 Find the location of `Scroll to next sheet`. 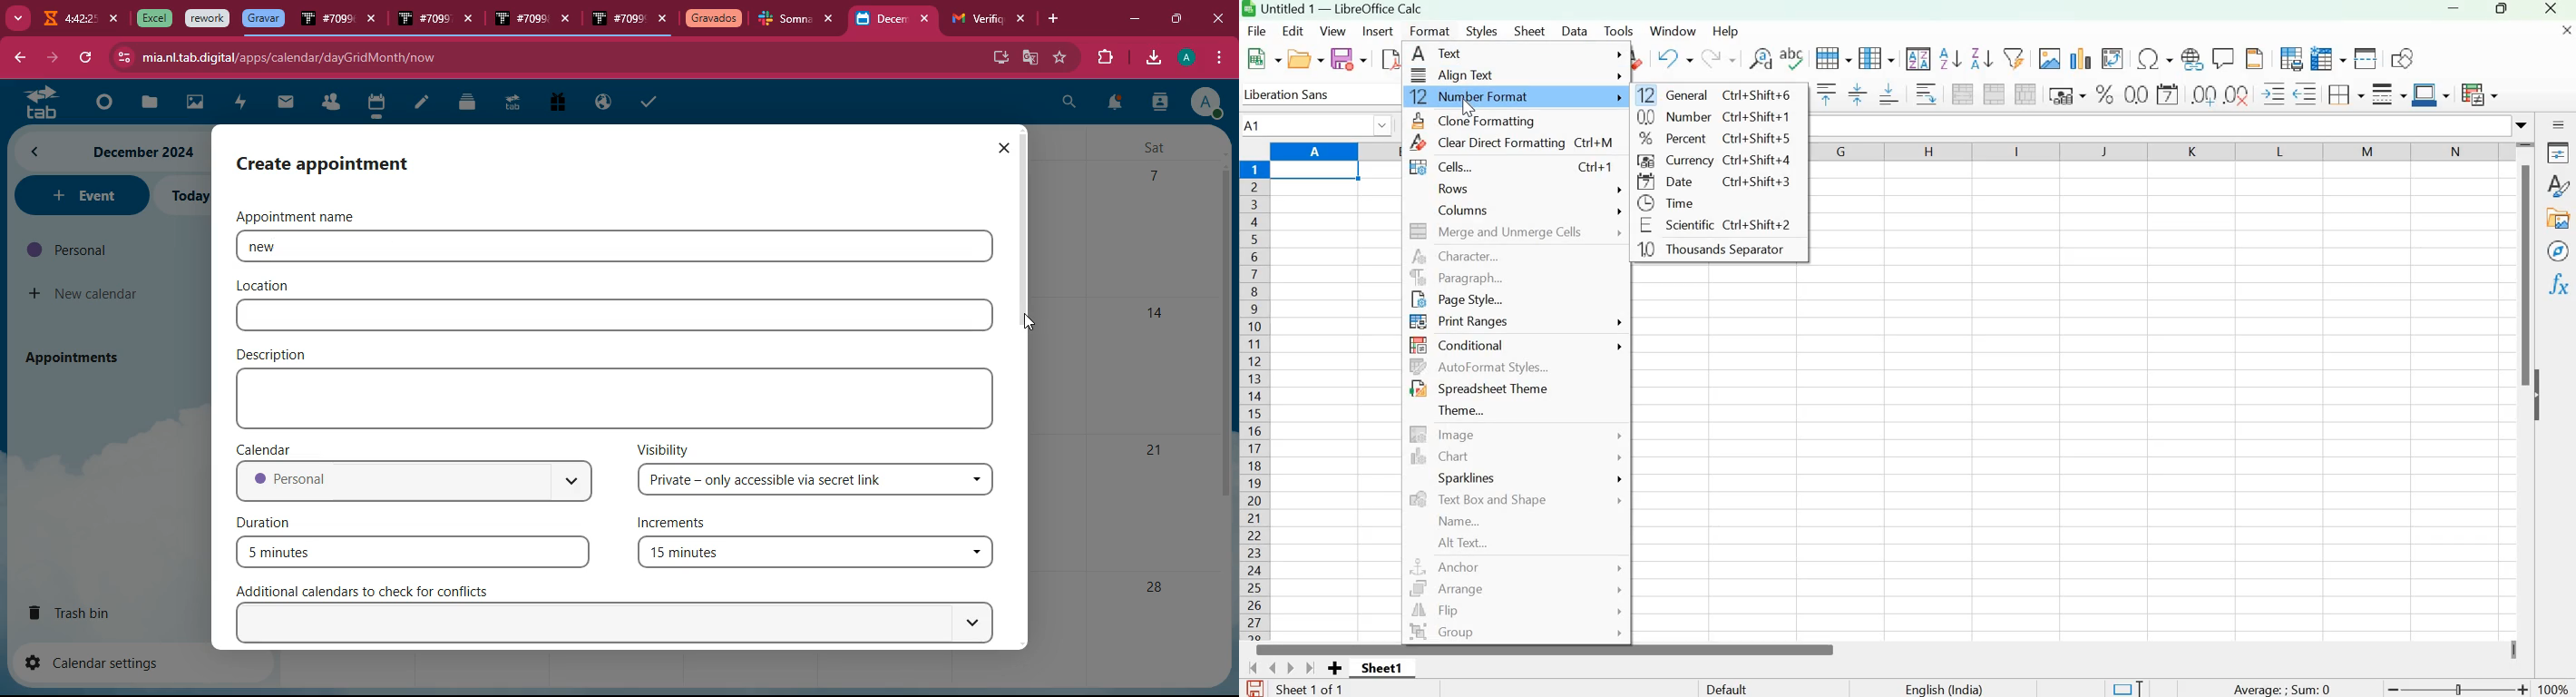

Scroll to next sheet is located at coordinates (1292, 668).